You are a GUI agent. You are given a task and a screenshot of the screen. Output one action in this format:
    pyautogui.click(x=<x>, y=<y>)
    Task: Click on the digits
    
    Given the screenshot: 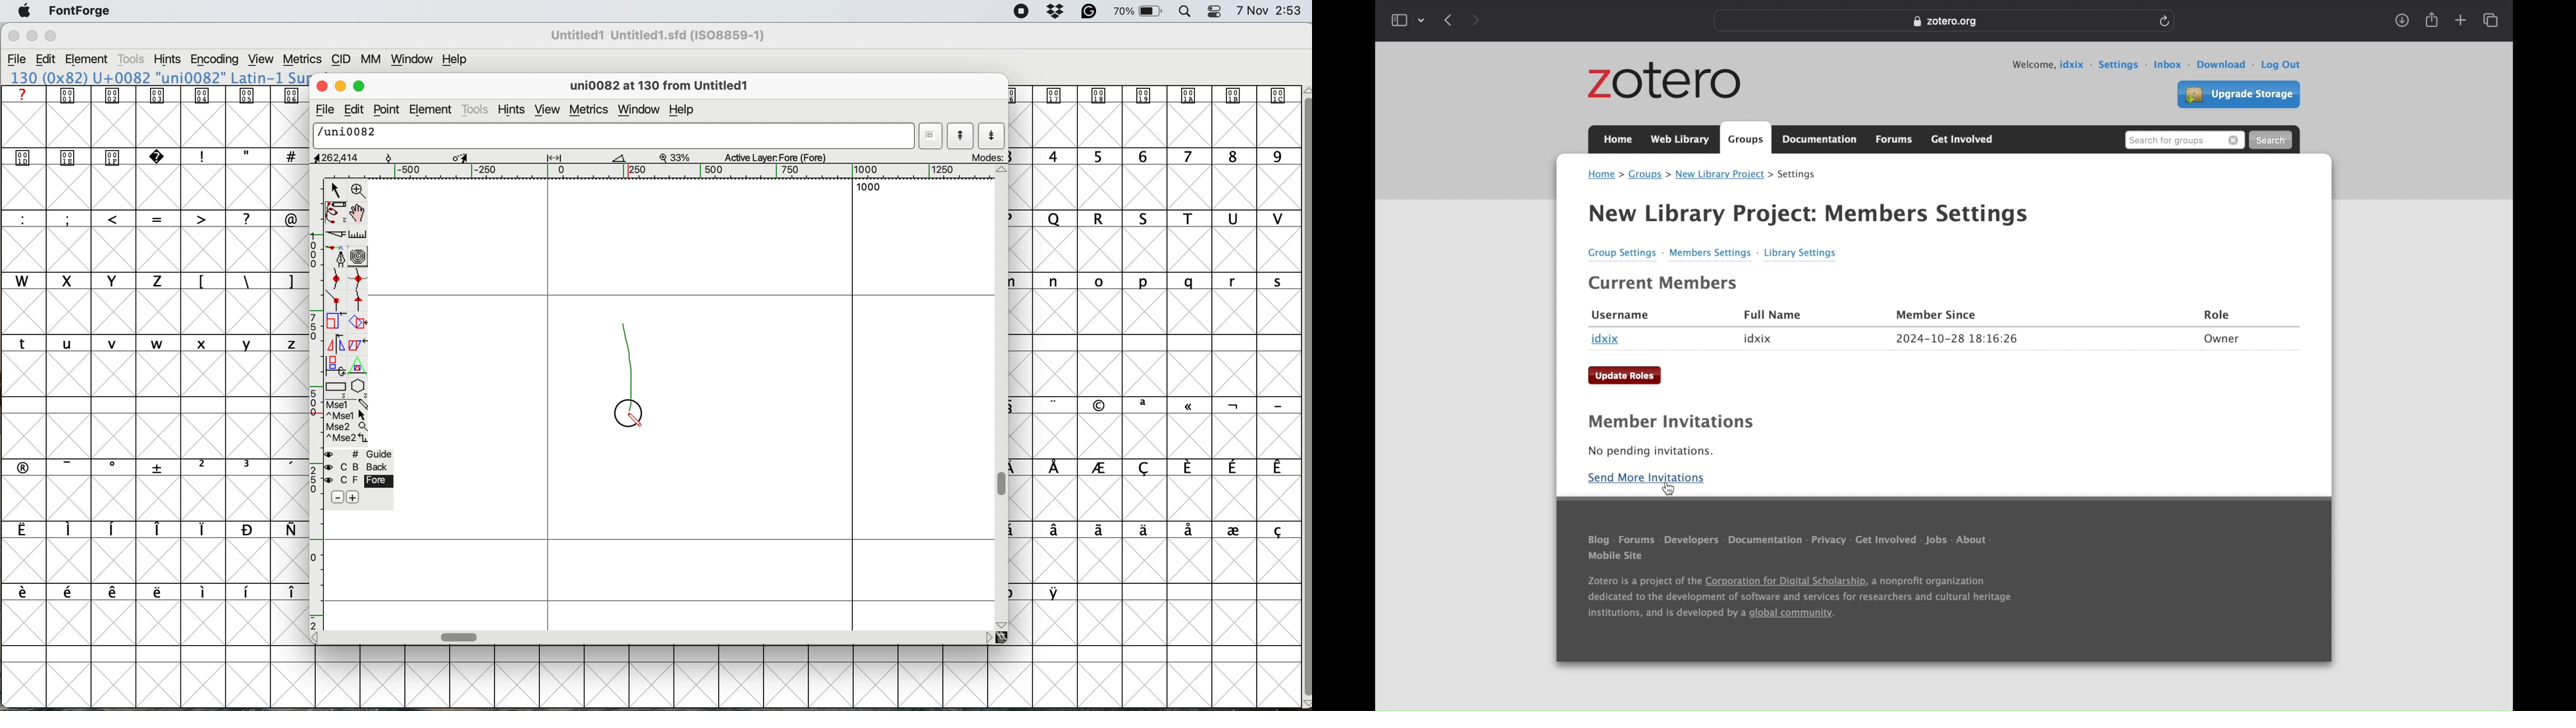 What is the action you would take?
    pyautogui.click(x=1151, y=157)
    